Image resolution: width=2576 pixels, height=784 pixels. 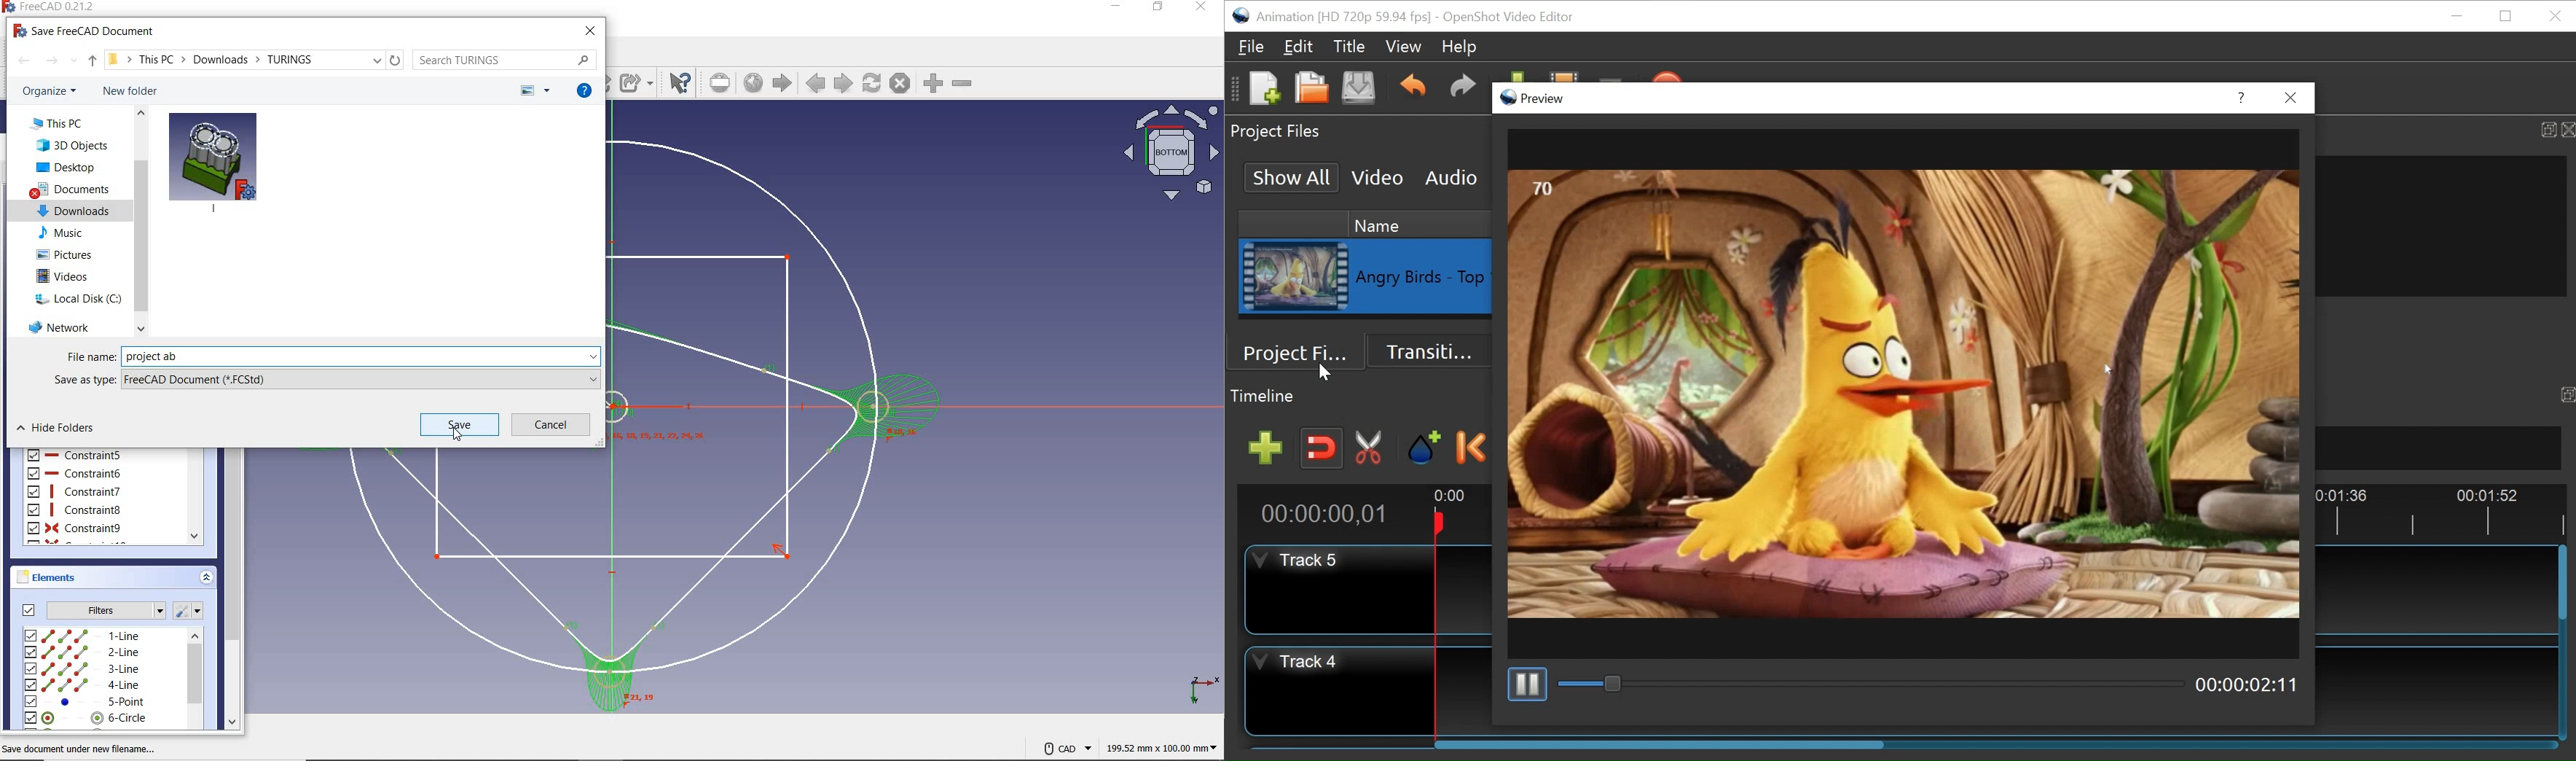 What do you see at coordinates (64, 276) in the screenshot?
I see `videos` at bounding box center [64, 276].